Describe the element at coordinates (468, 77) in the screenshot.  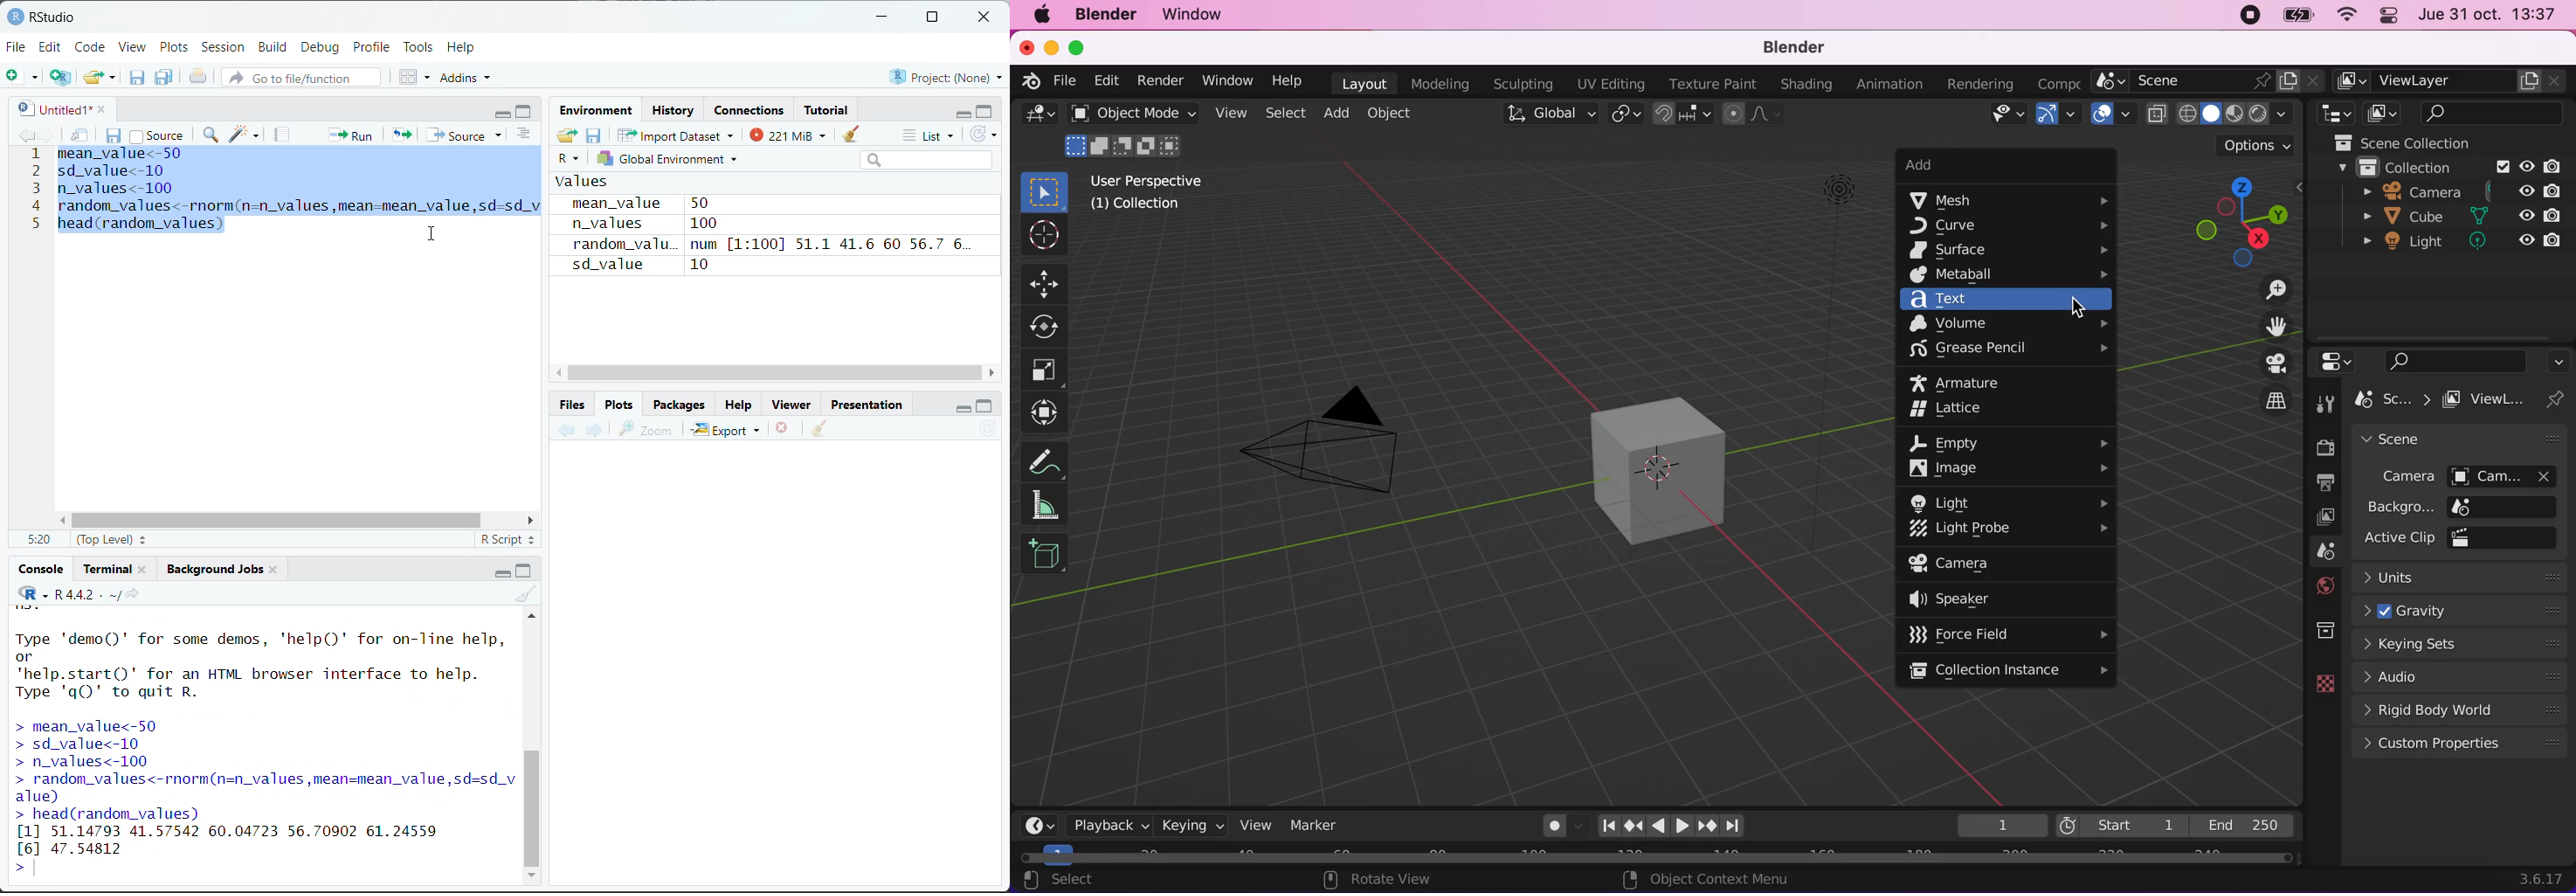
I see `addins` at that location.